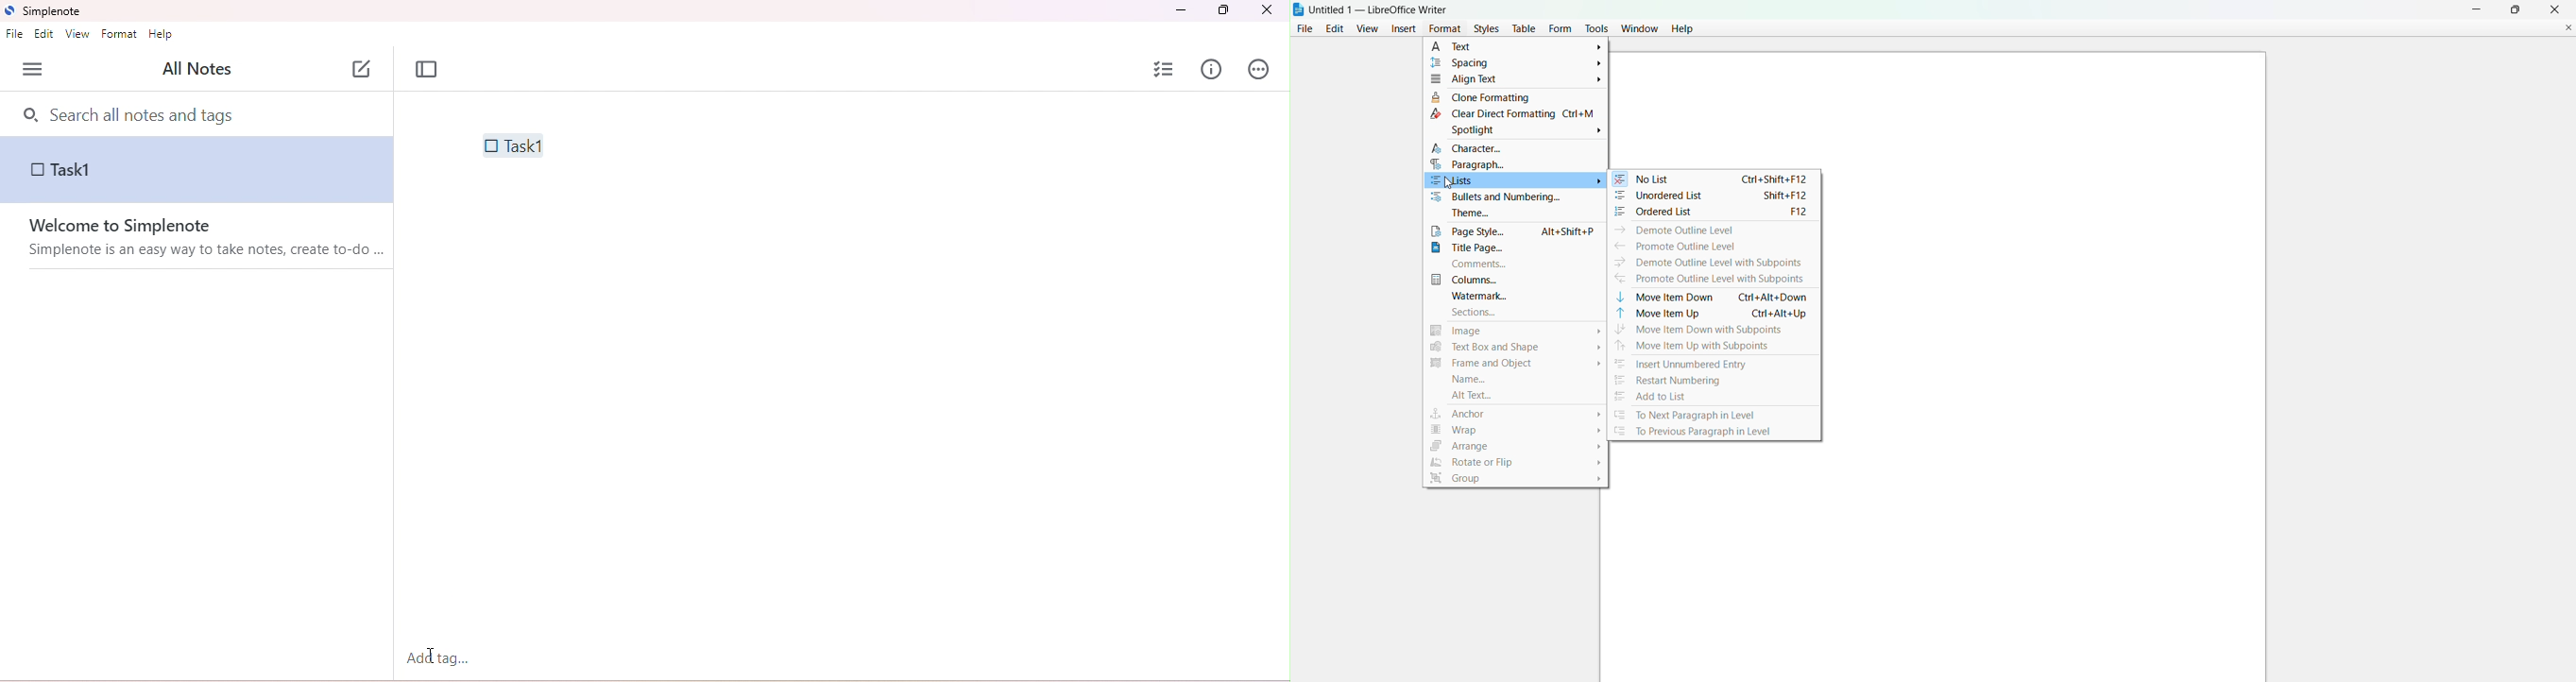 The image size is (2576, 700). Describe the element at coordinates (209, 251) in the screenshot. I see `simplenote is an easy way to take notes, create to do` at that location.